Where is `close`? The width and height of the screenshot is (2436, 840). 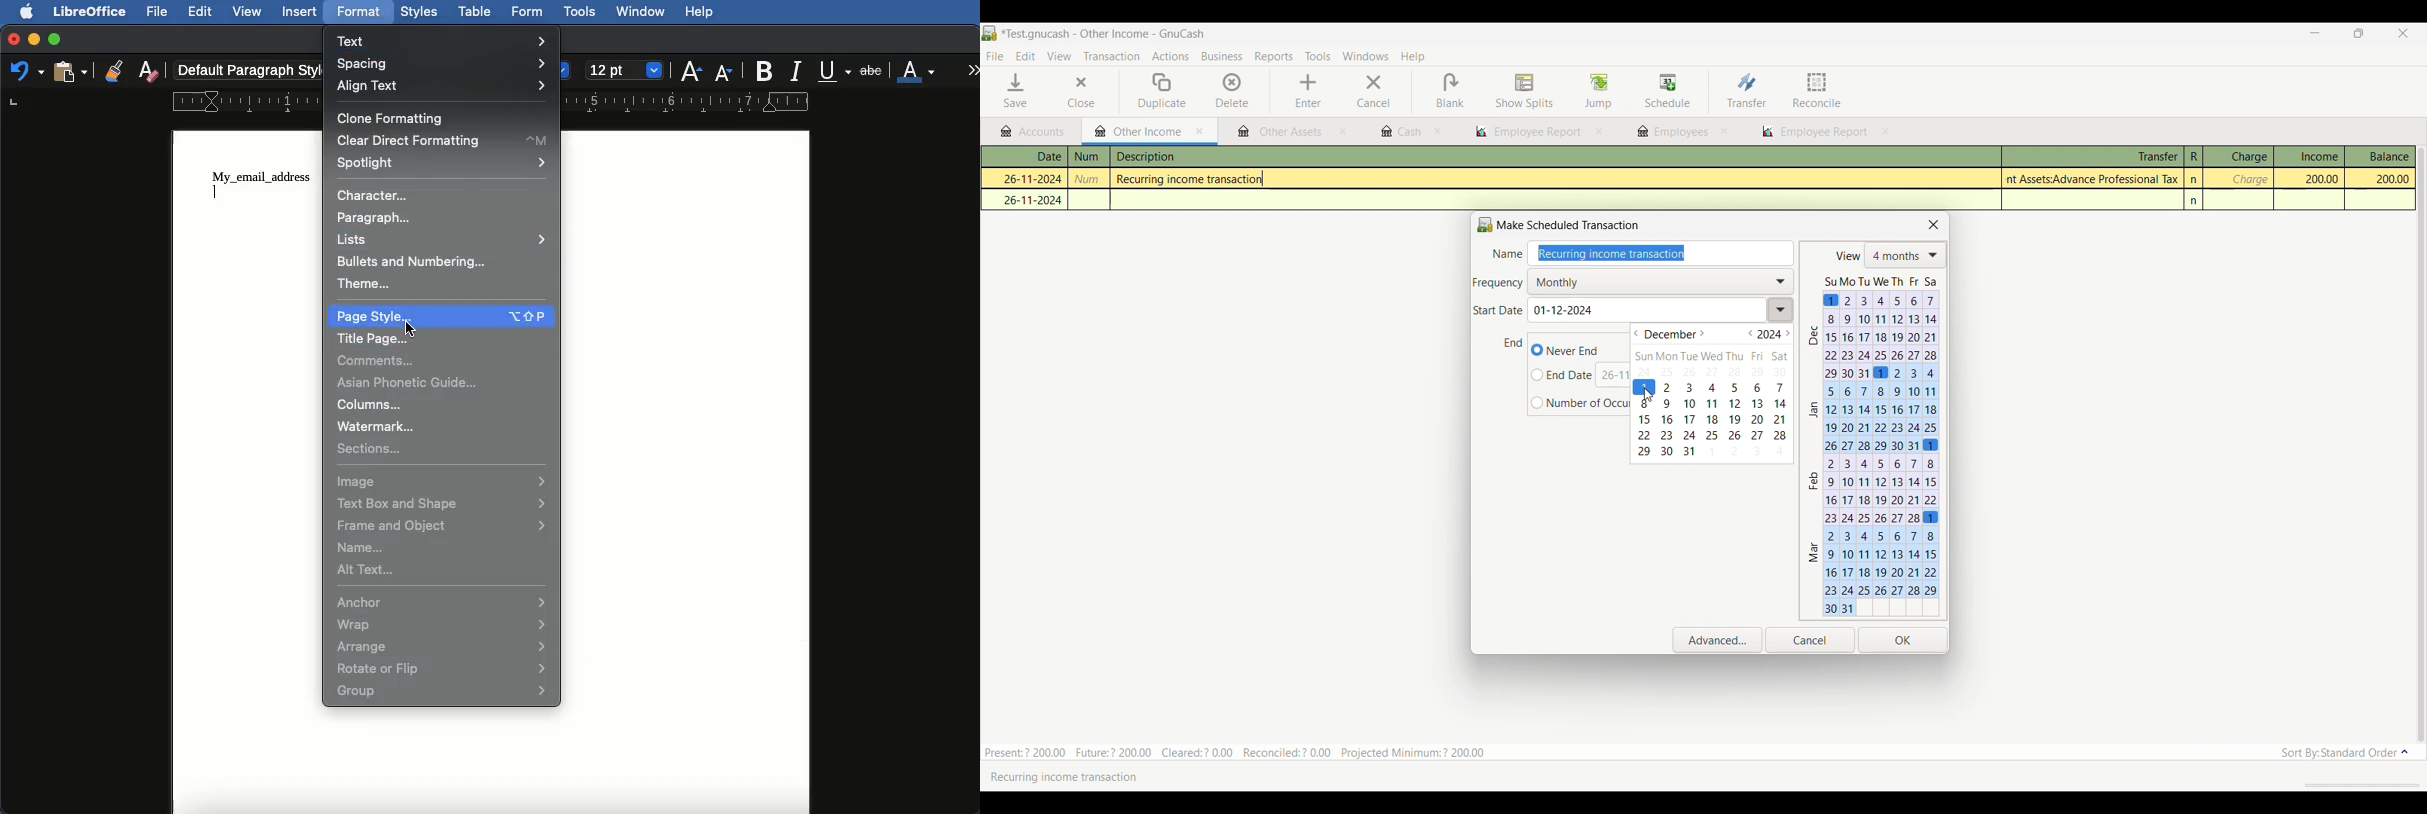
close is located at coordinates (1343, 133).